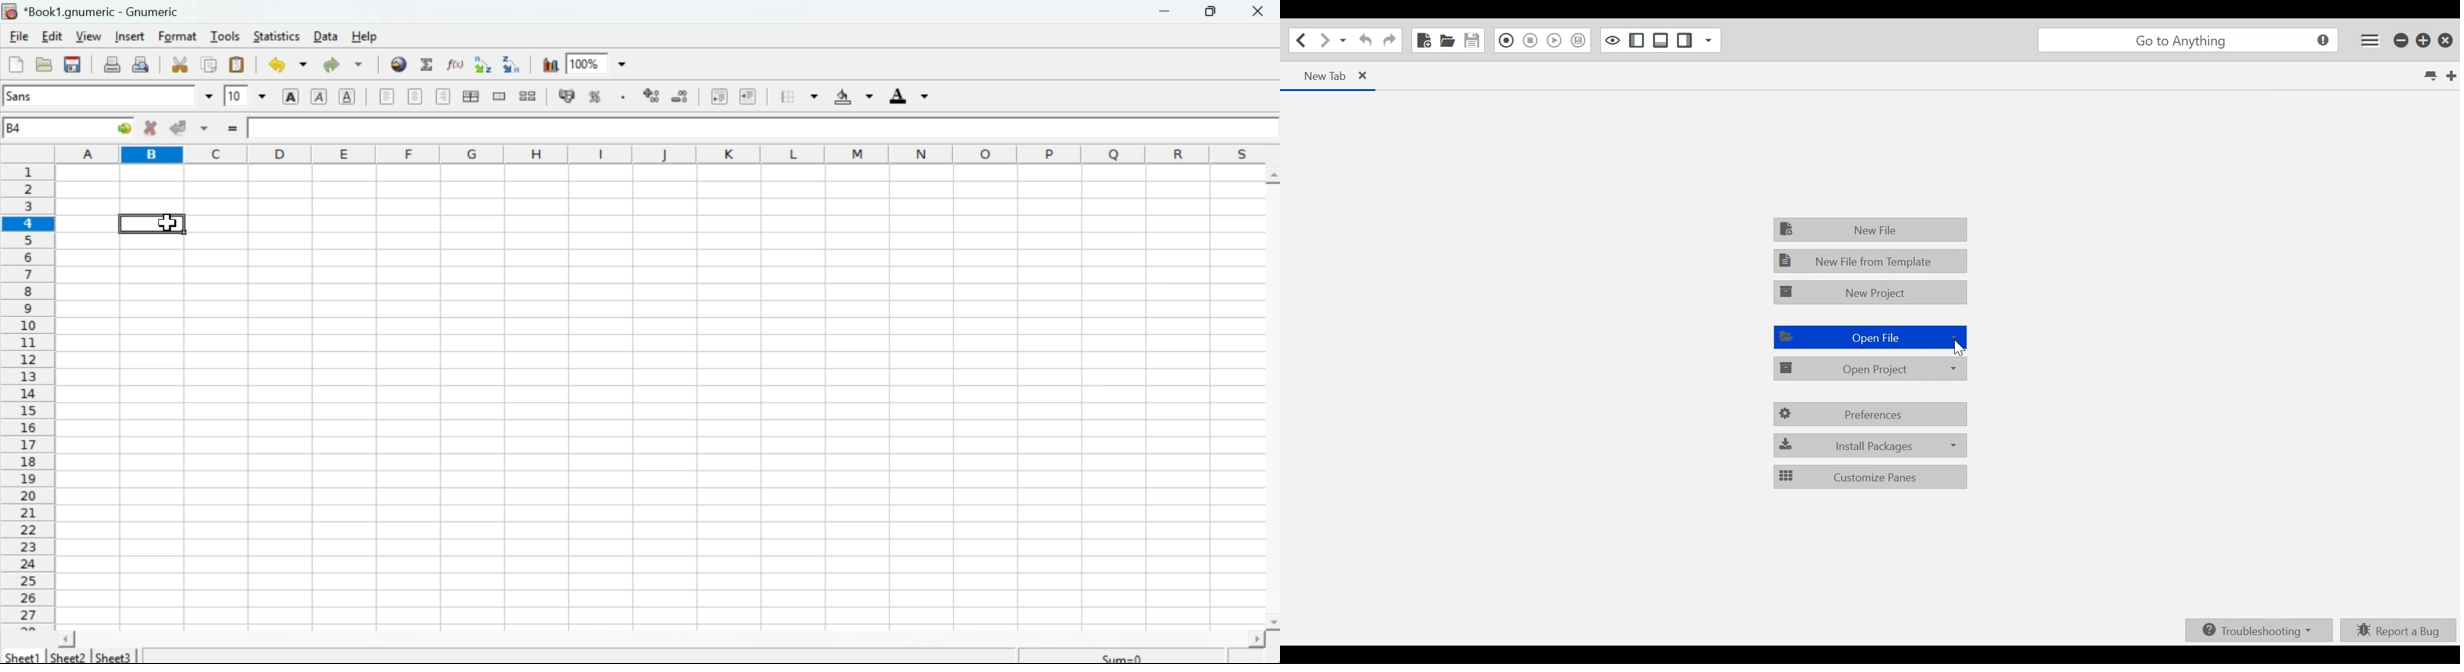 The image size is (2464, 672). What do you see at coordinates (1506, 41) in the screenshot?
I see `Record Macro` at bounding box center [1506, 41].